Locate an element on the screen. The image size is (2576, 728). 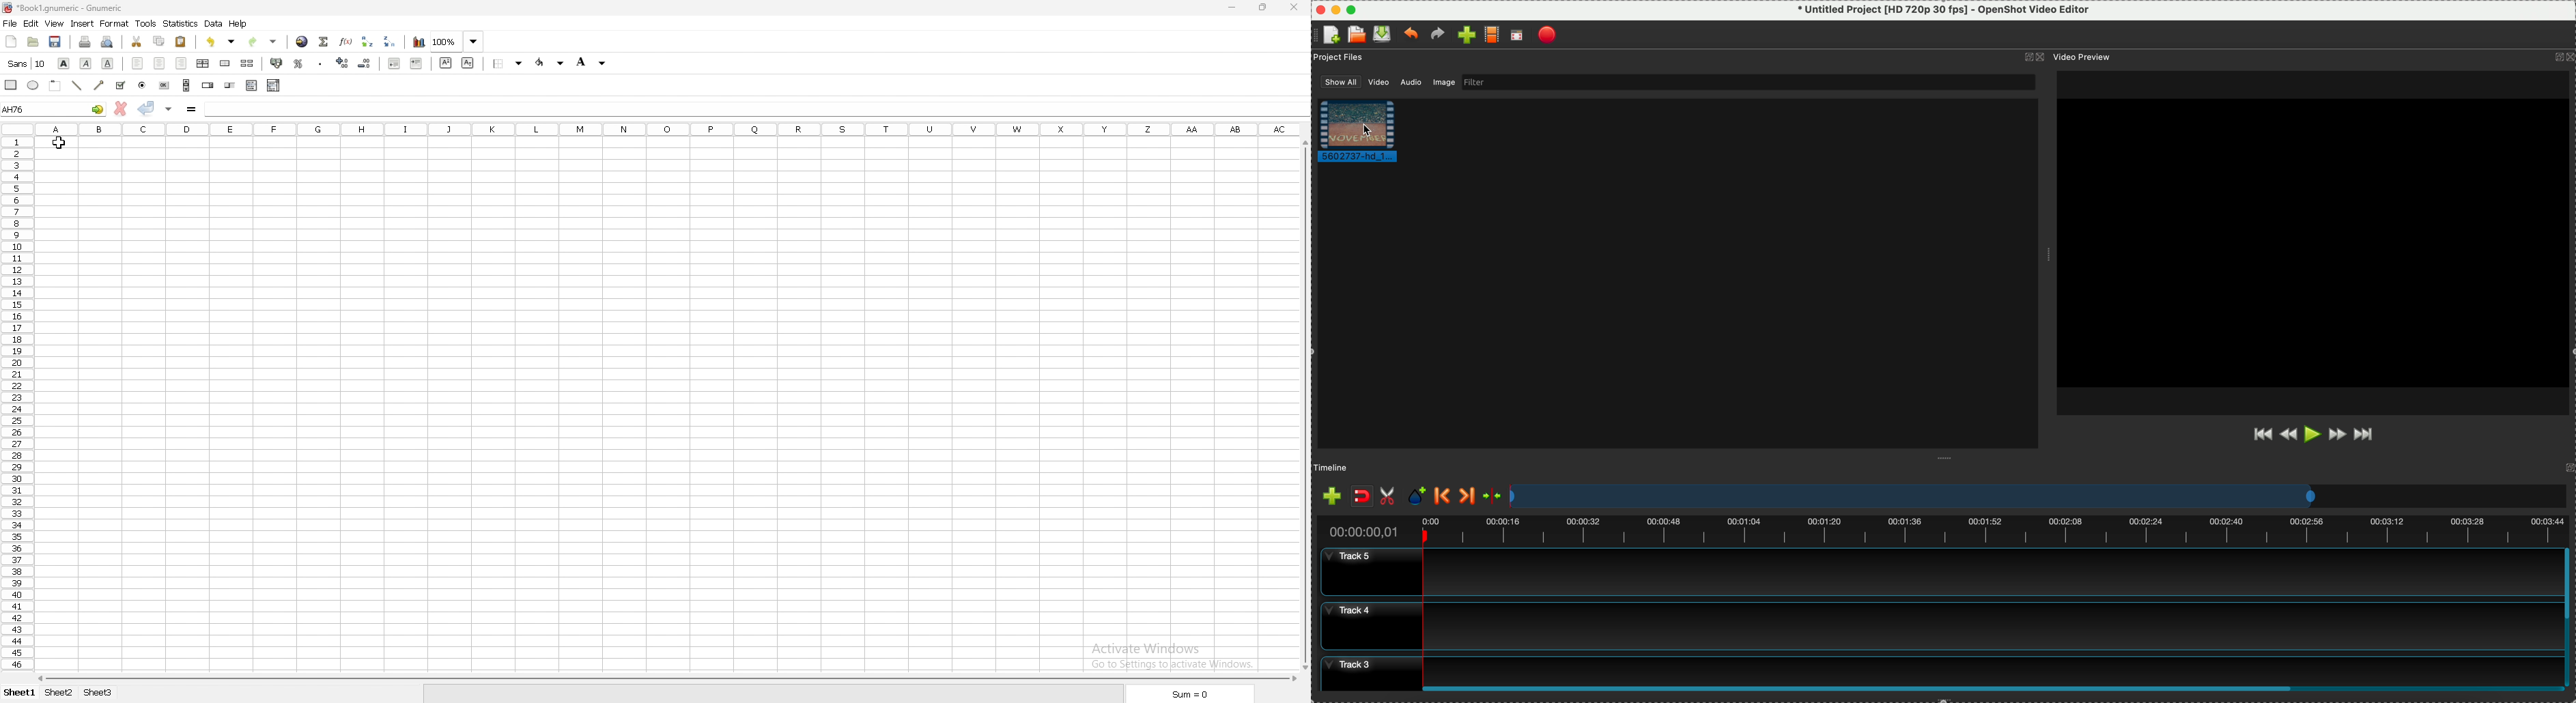
minimize is located at coordinates (1335, 9).